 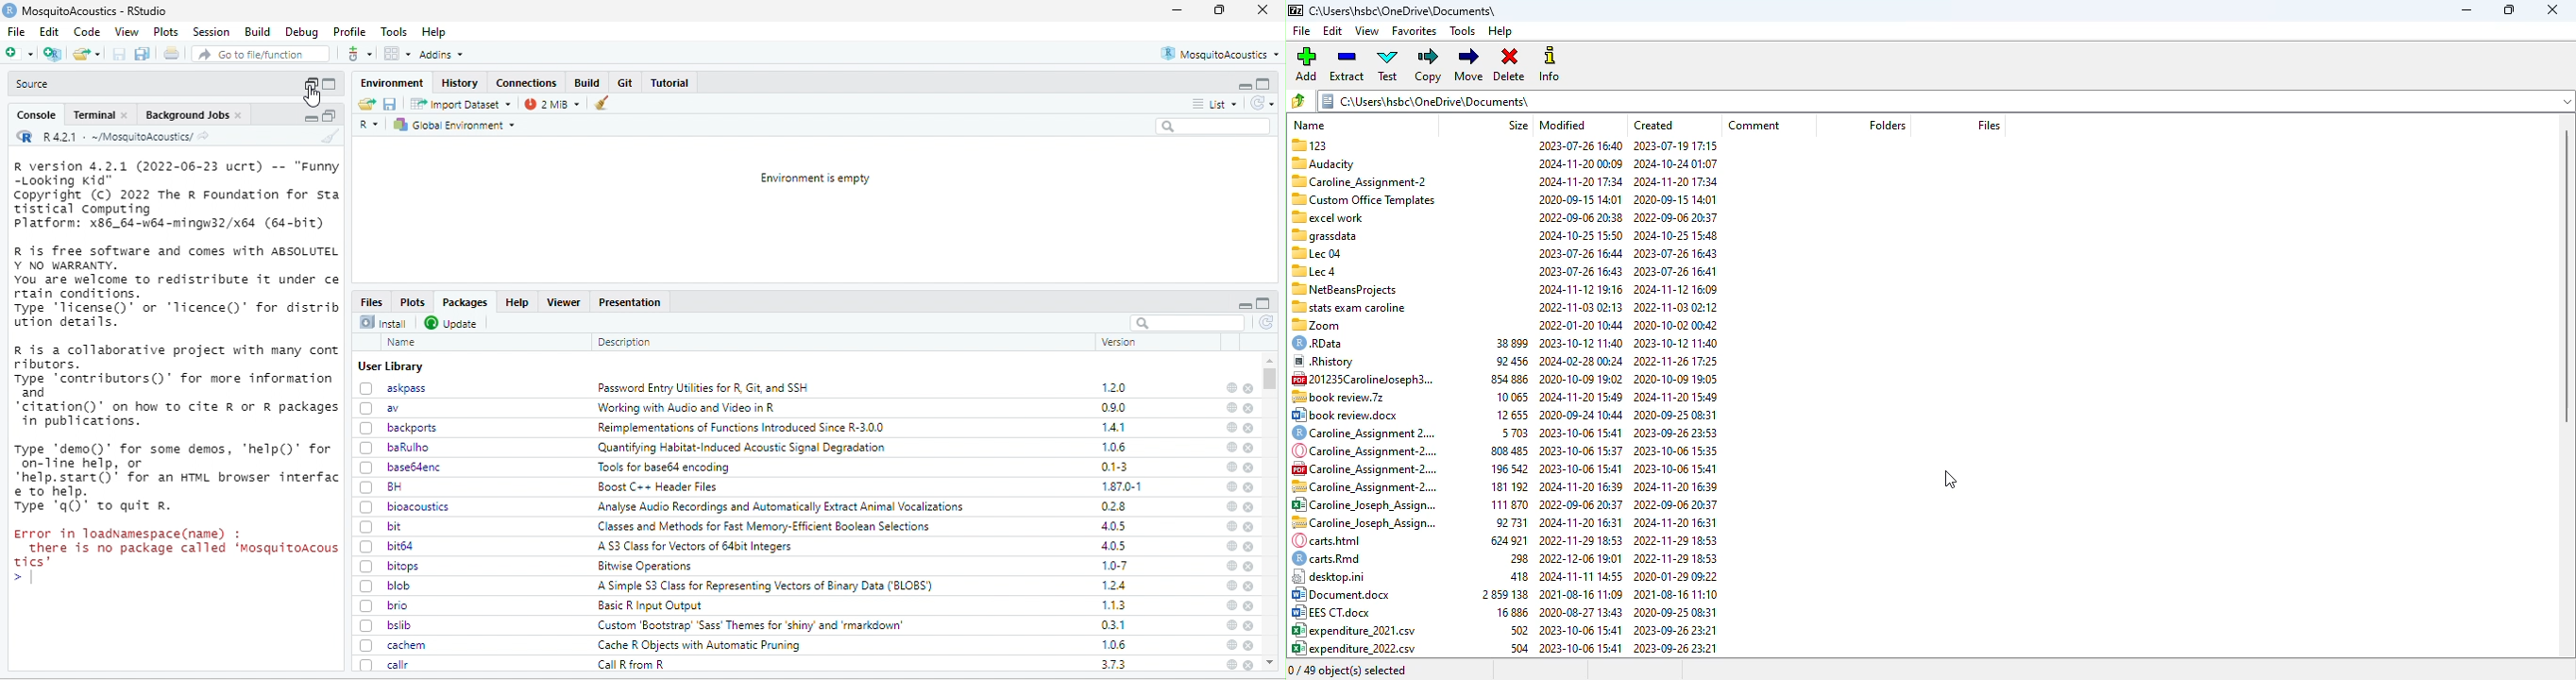 What do you see at coordinates (626, 83) in the screenshot?
I see `Git` at bounding box center [626, 83].